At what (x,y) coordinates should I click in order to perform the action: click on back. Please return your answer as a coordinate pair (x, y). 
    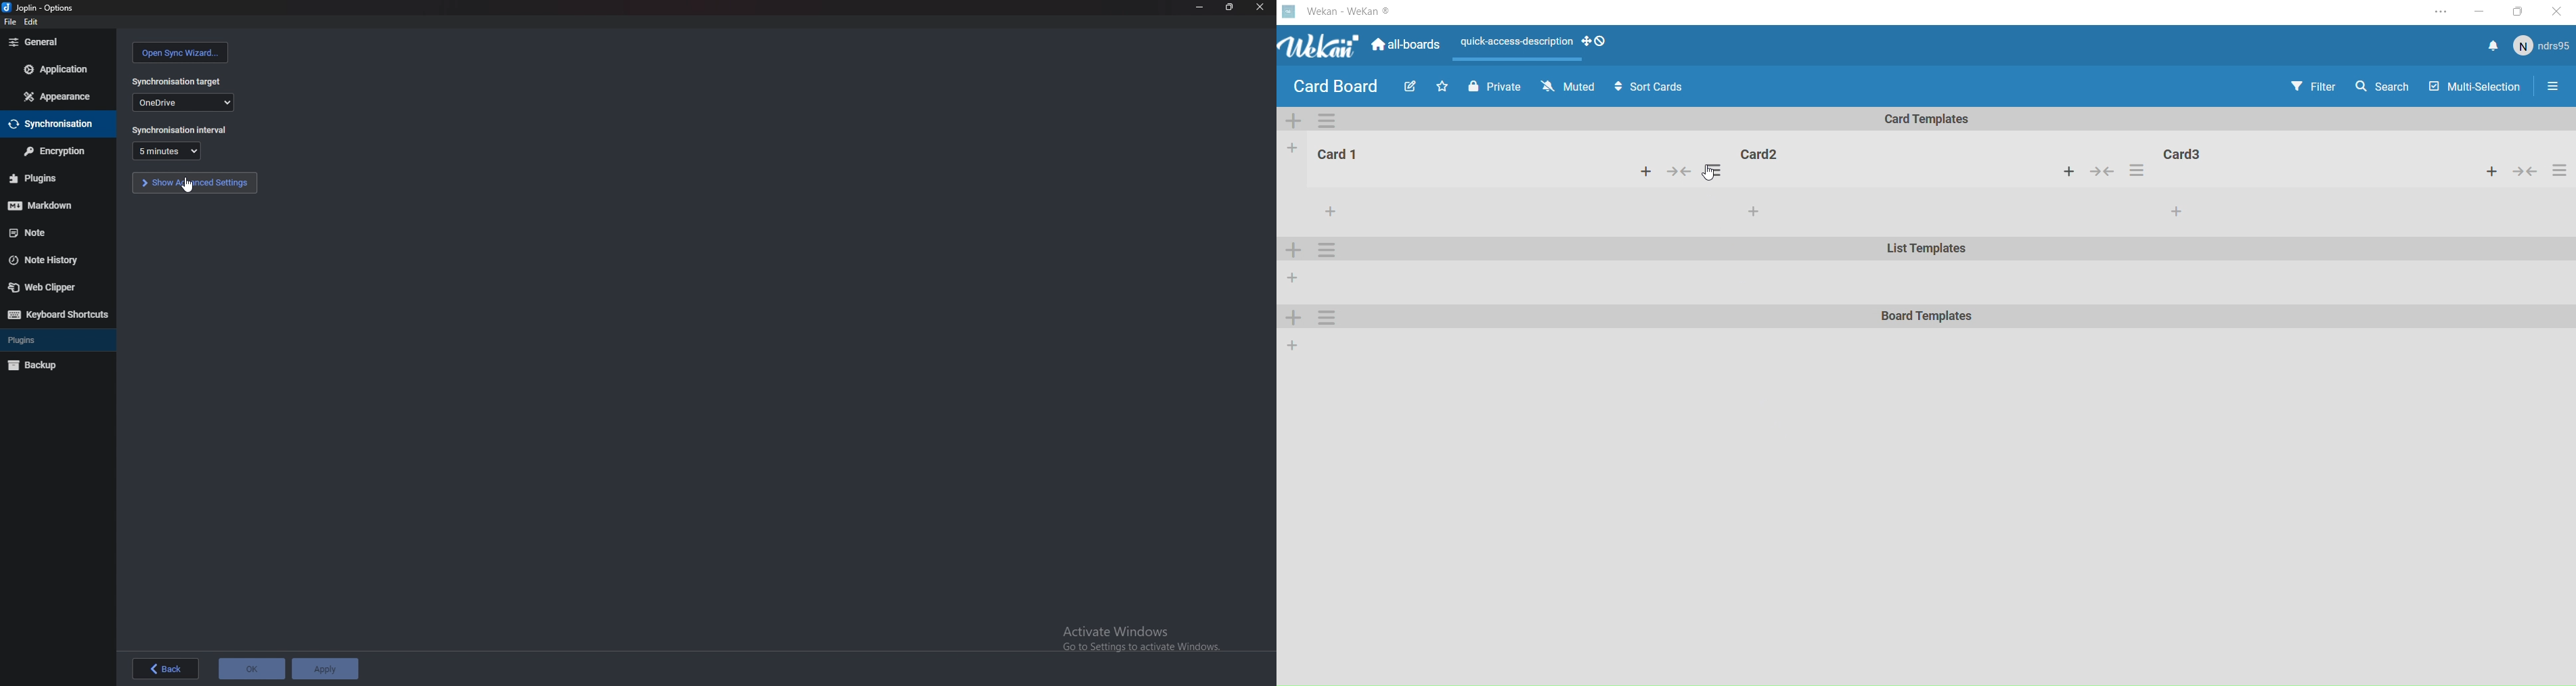
    Looking at the image, I should click on (163, 668).